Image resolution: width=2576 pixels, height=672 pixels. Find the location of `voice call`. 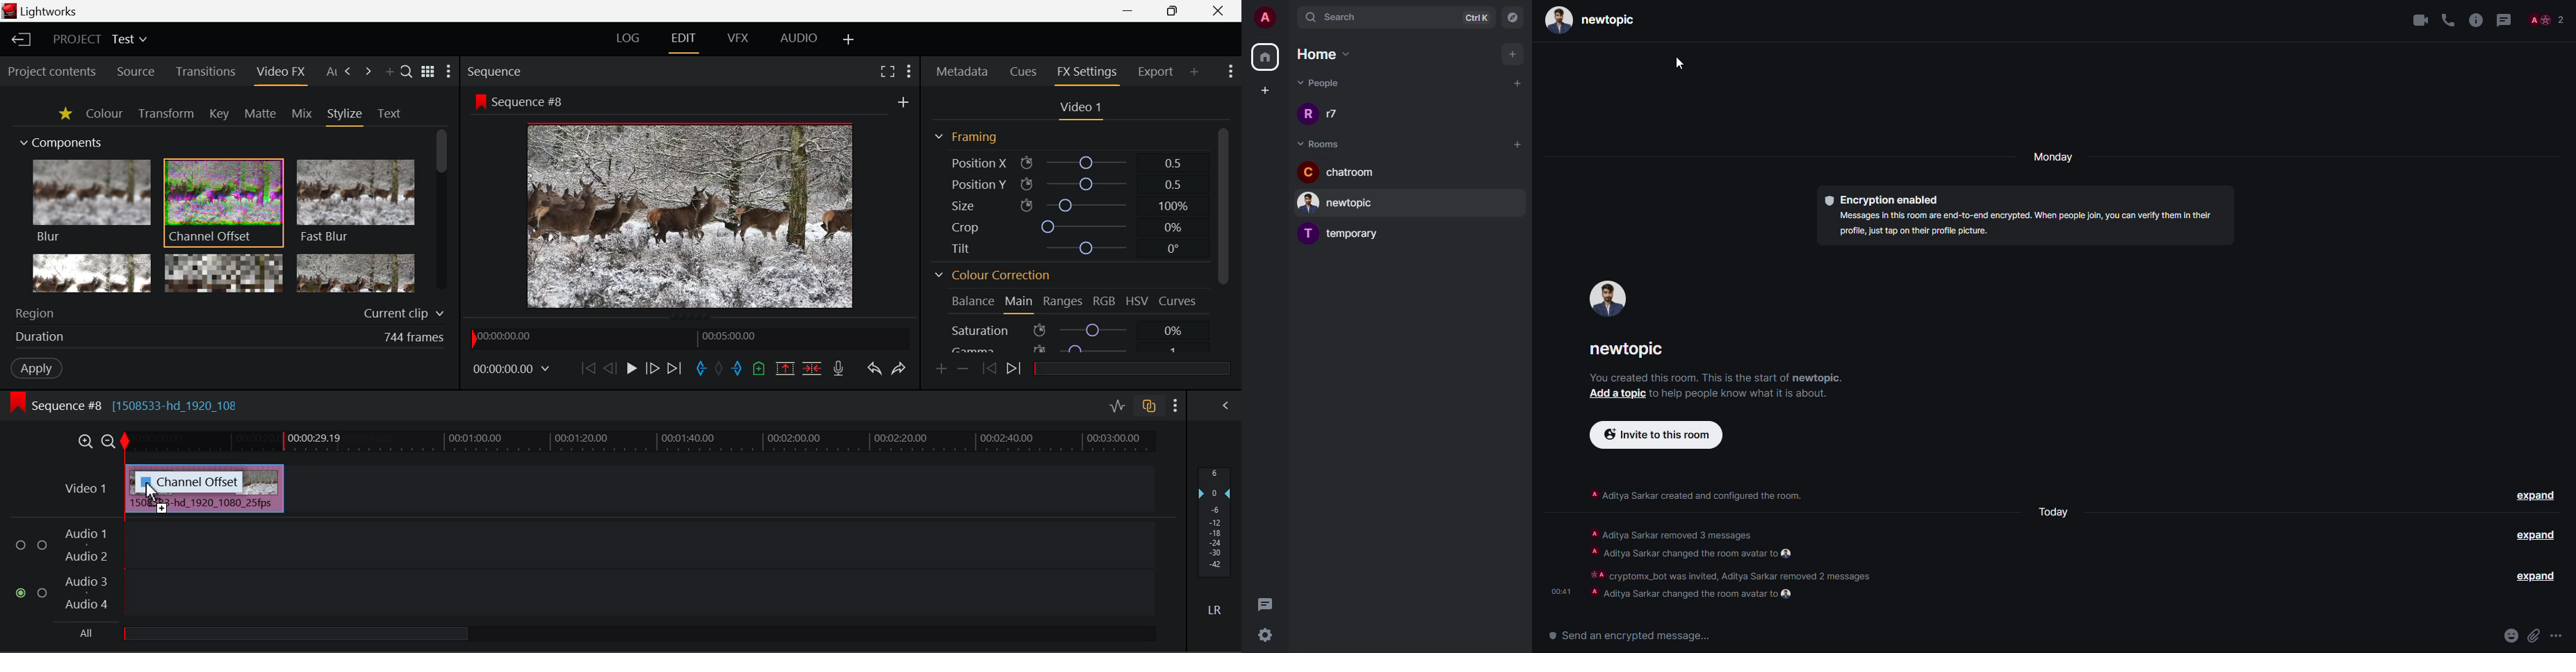

voice call is located at coordinates (2447, 19).